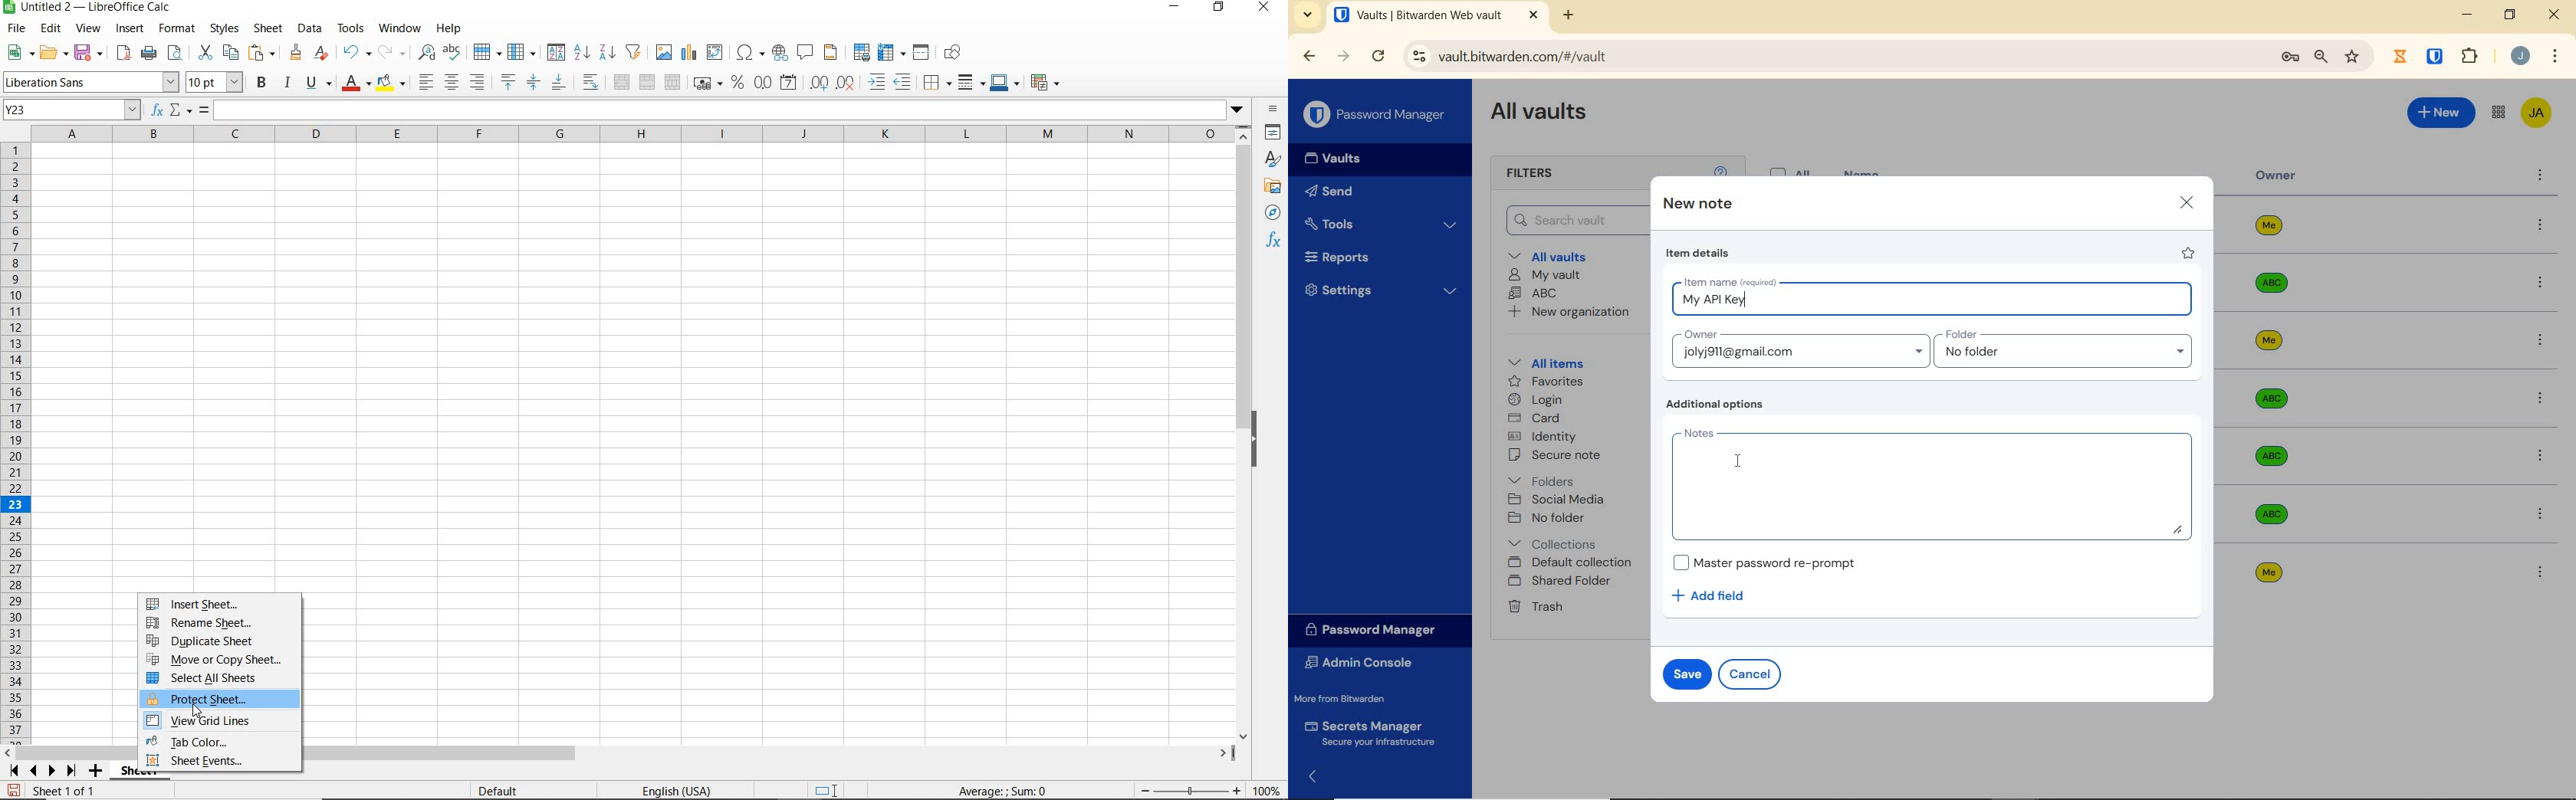 The image size is (2576, 812). I want to click on customize Google chrome, so click(2555, 57).